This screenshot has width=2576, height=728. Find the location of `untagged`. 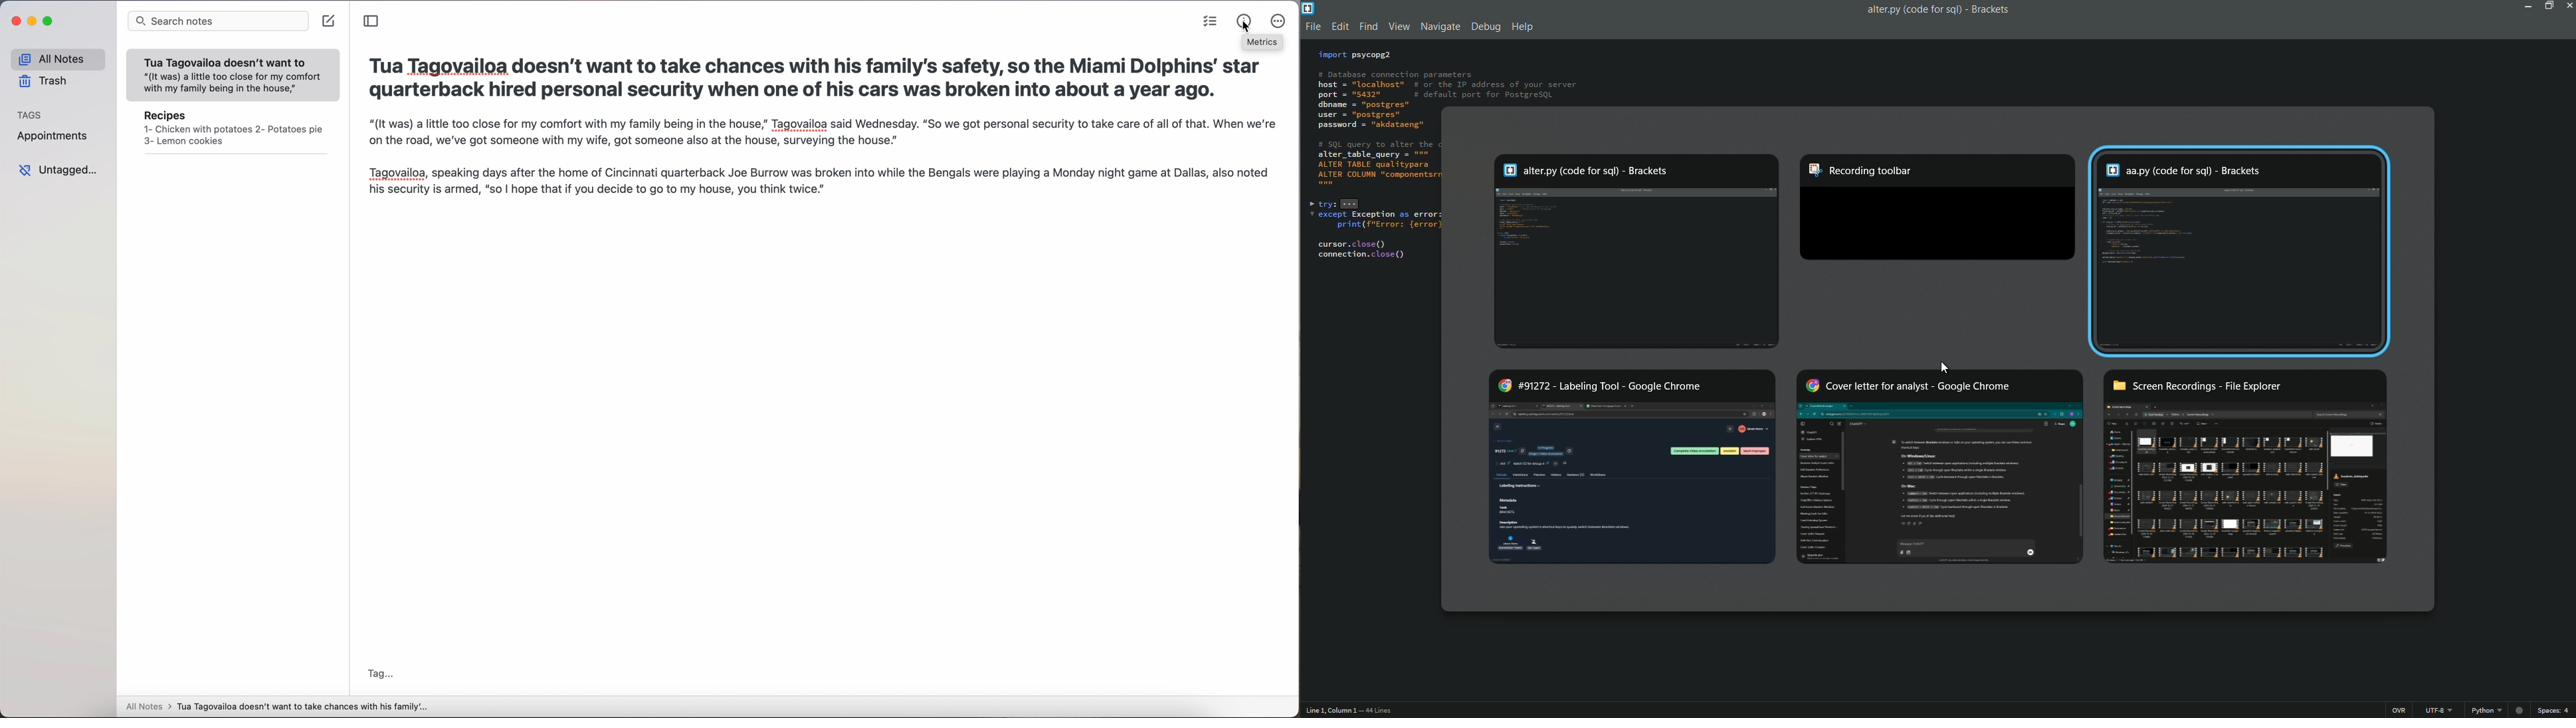

untagged is located at coordinates (58, 170).